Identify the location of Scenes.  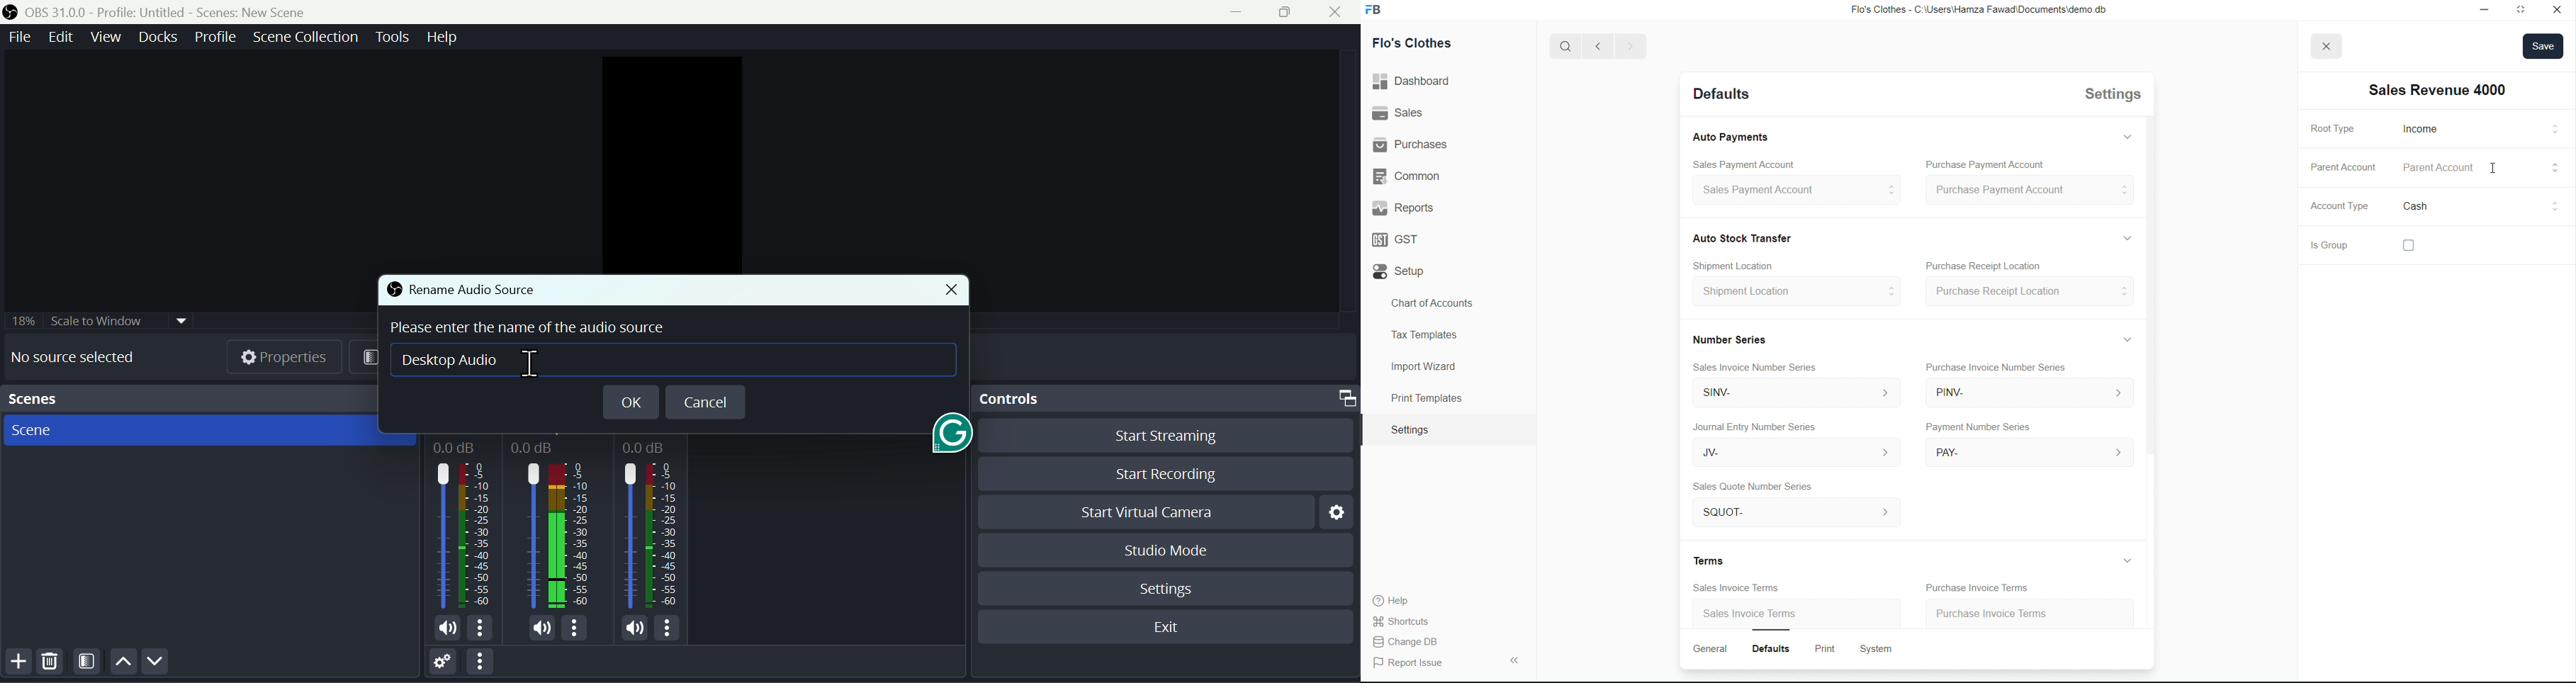
(203, 432).